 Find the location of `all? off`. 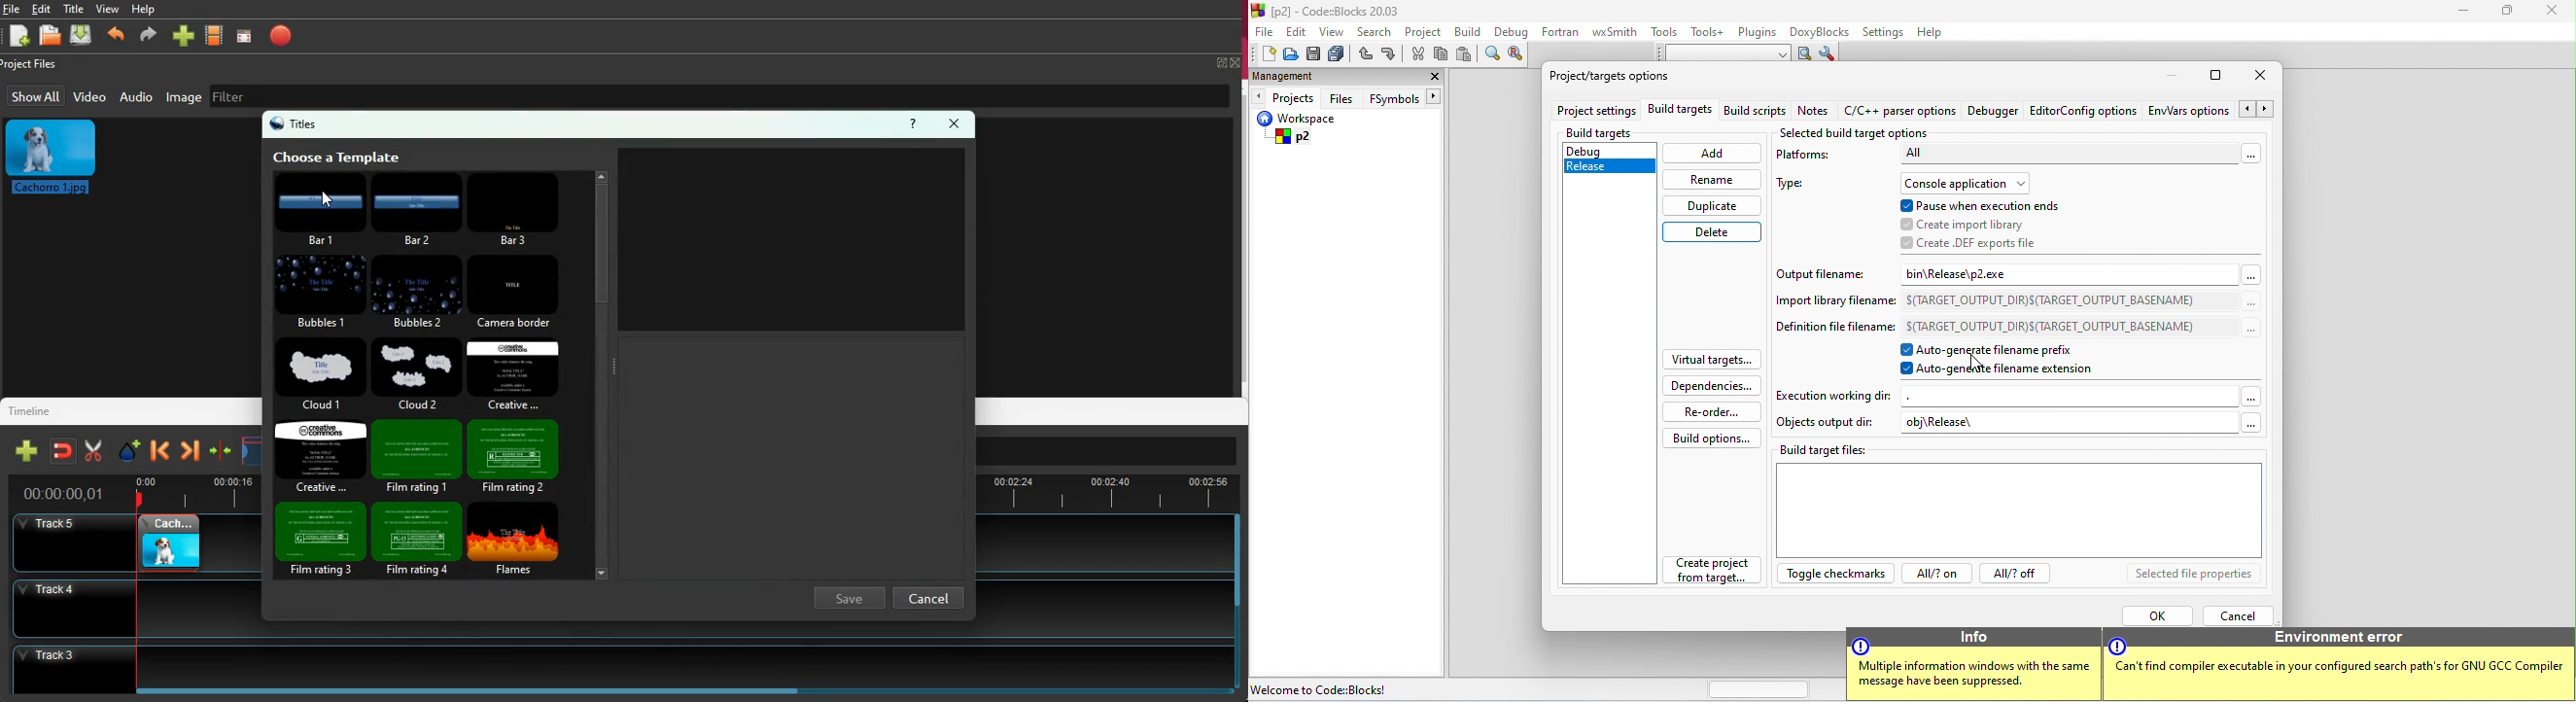

all? off is located at coordinates (2019, 576).